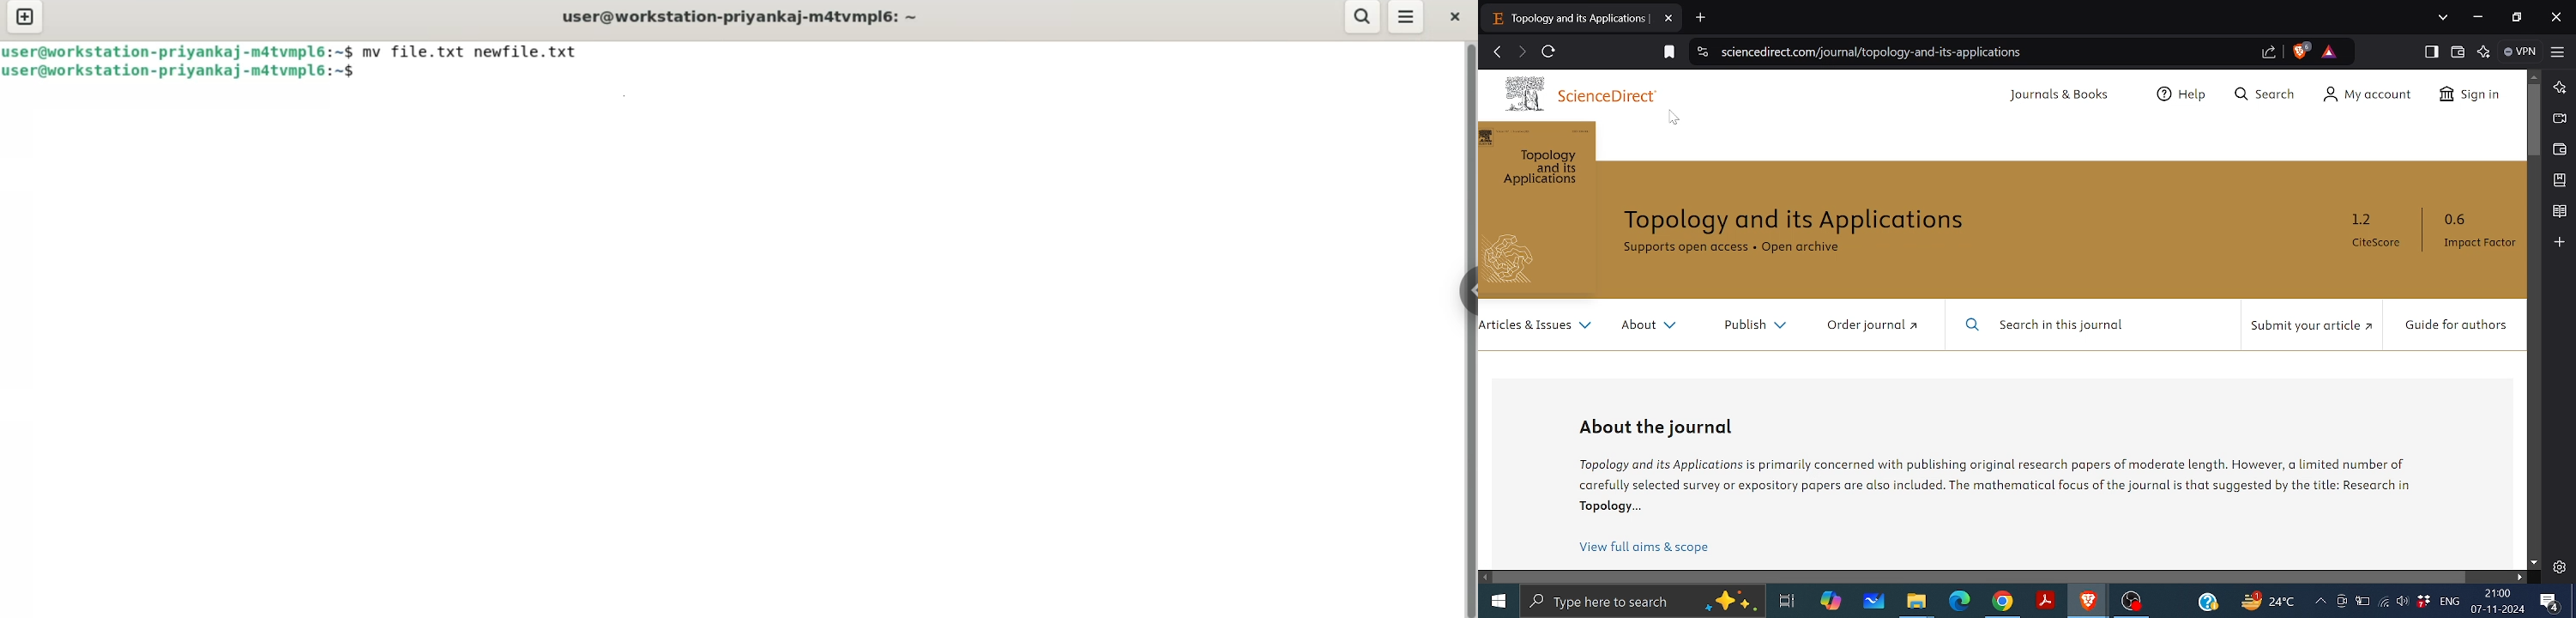 The image size is (2576, 644). I want to click on VPN, so click(2519, 52).